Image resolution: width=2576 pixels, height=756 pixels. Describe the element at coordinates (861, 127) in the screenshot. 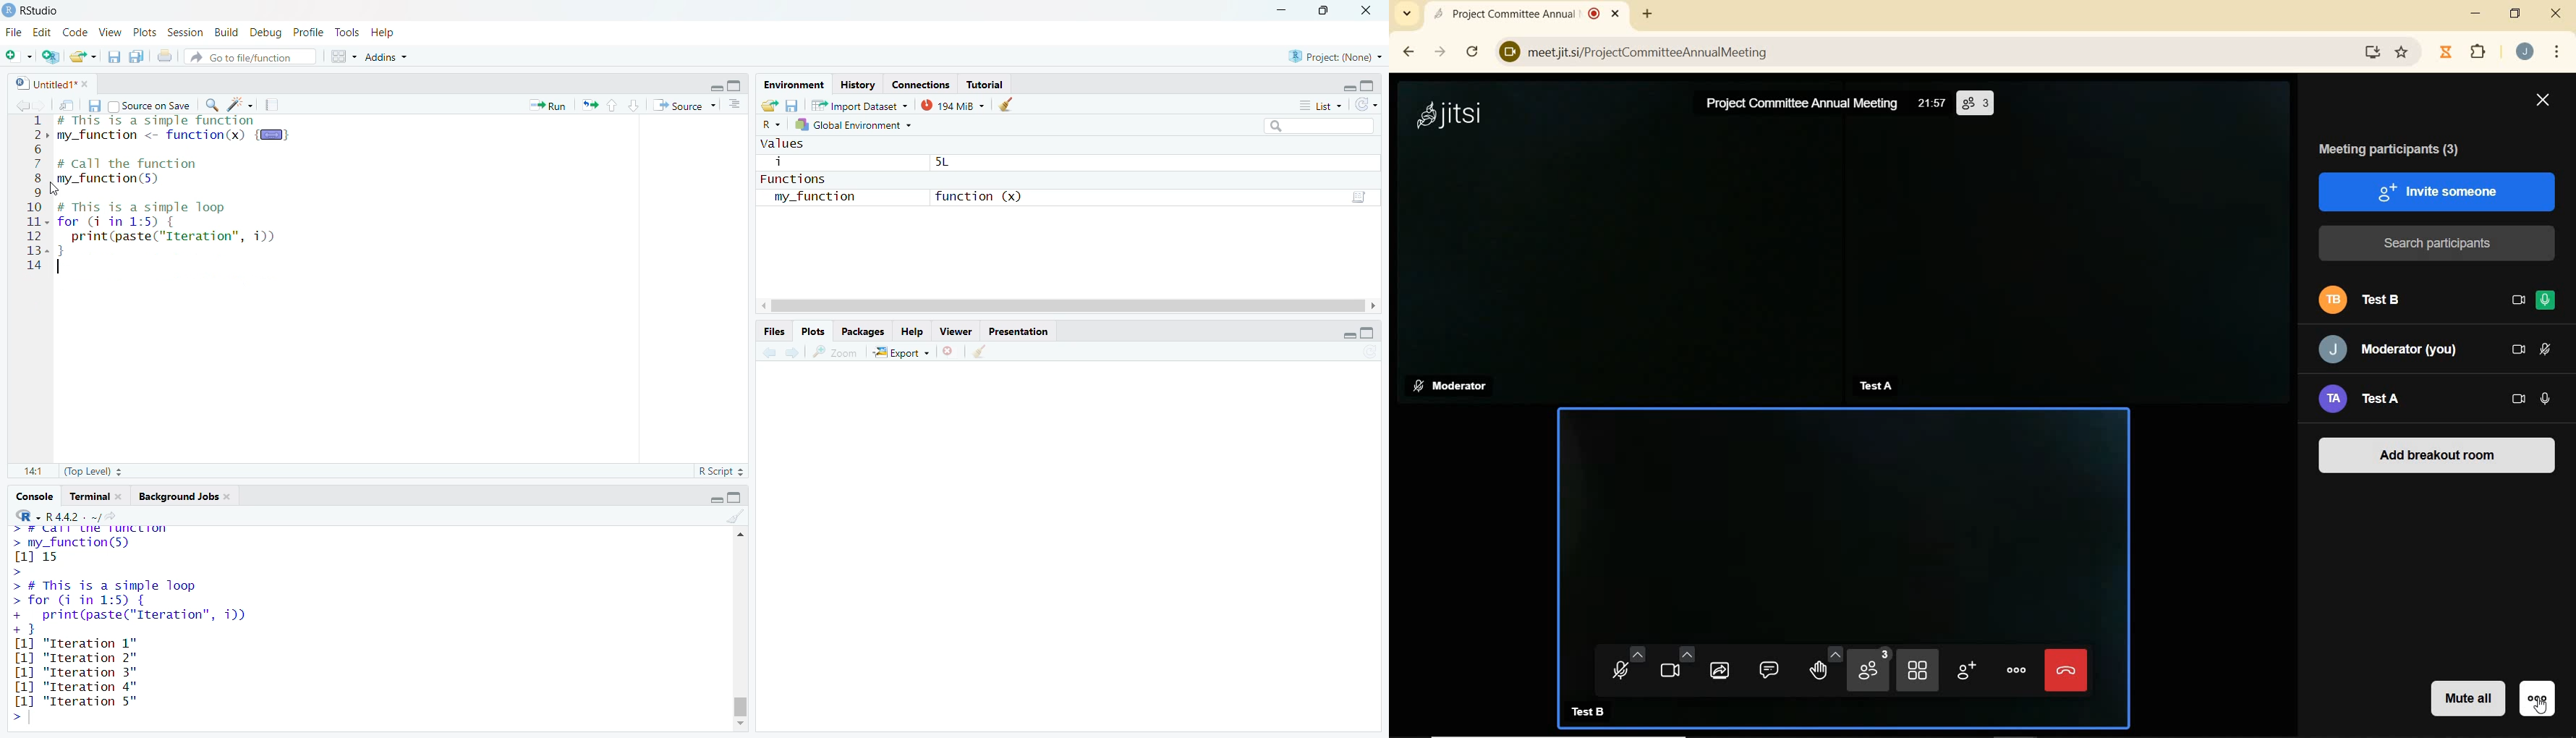

I see `global environment` at that location.